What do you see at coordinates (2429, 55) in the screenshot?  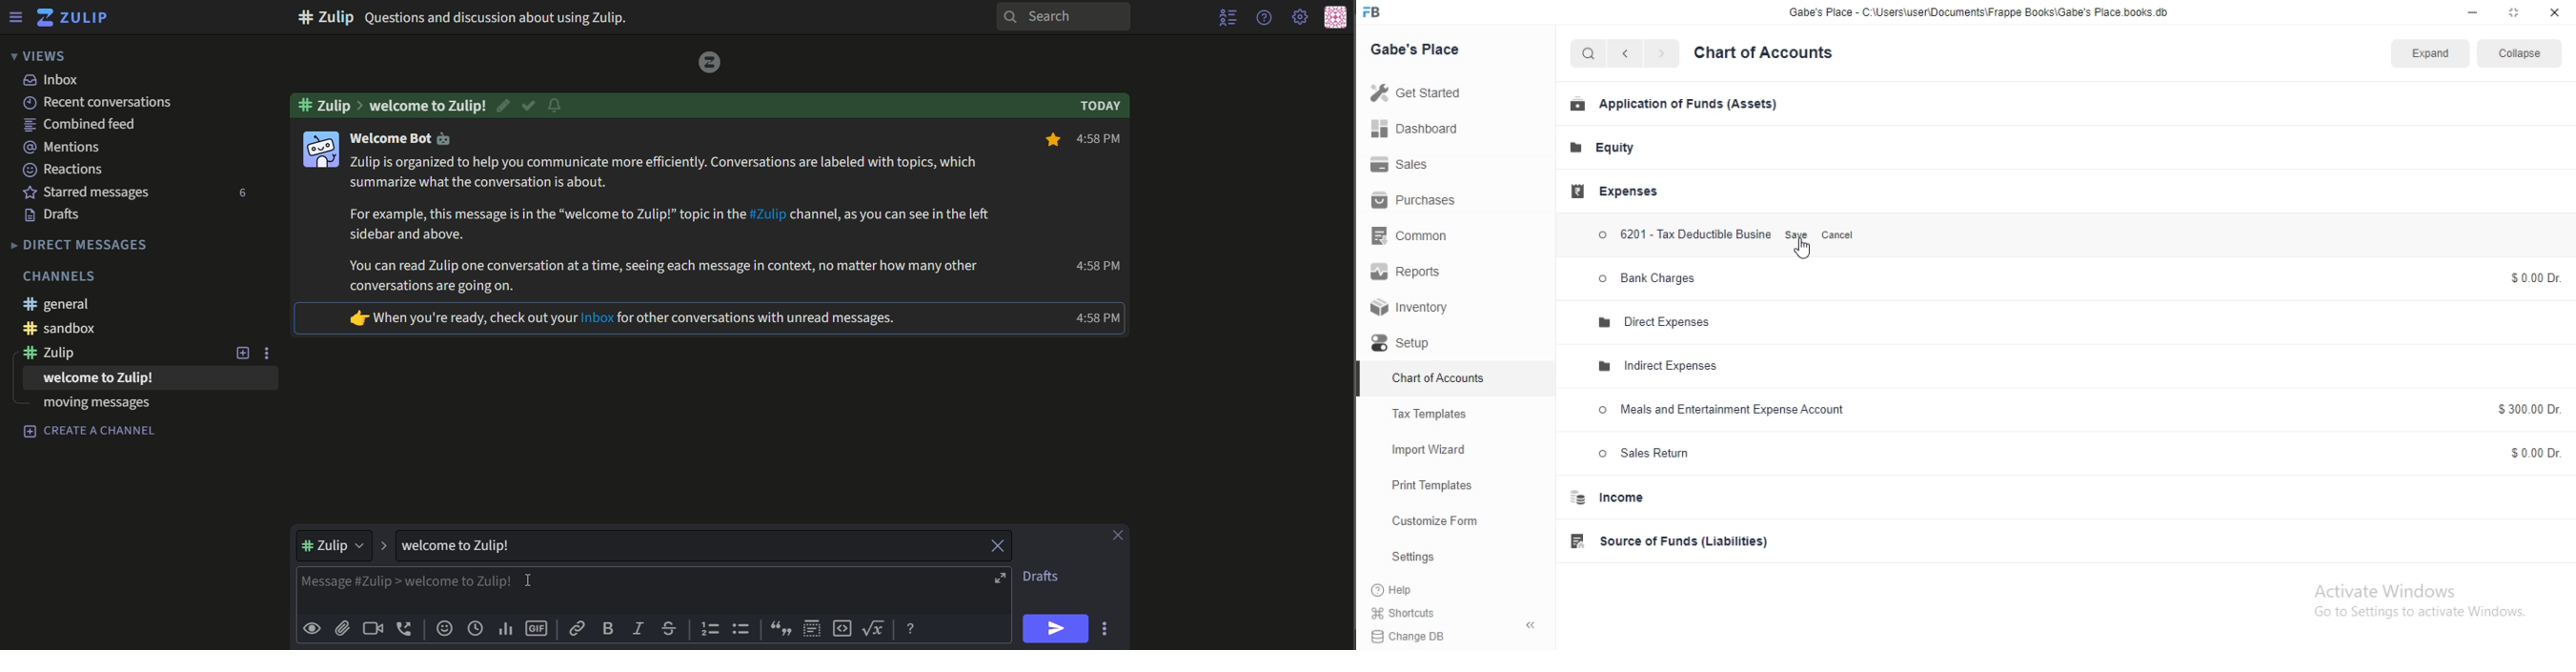 I see `Expand` at bounding box center [2429, 55].